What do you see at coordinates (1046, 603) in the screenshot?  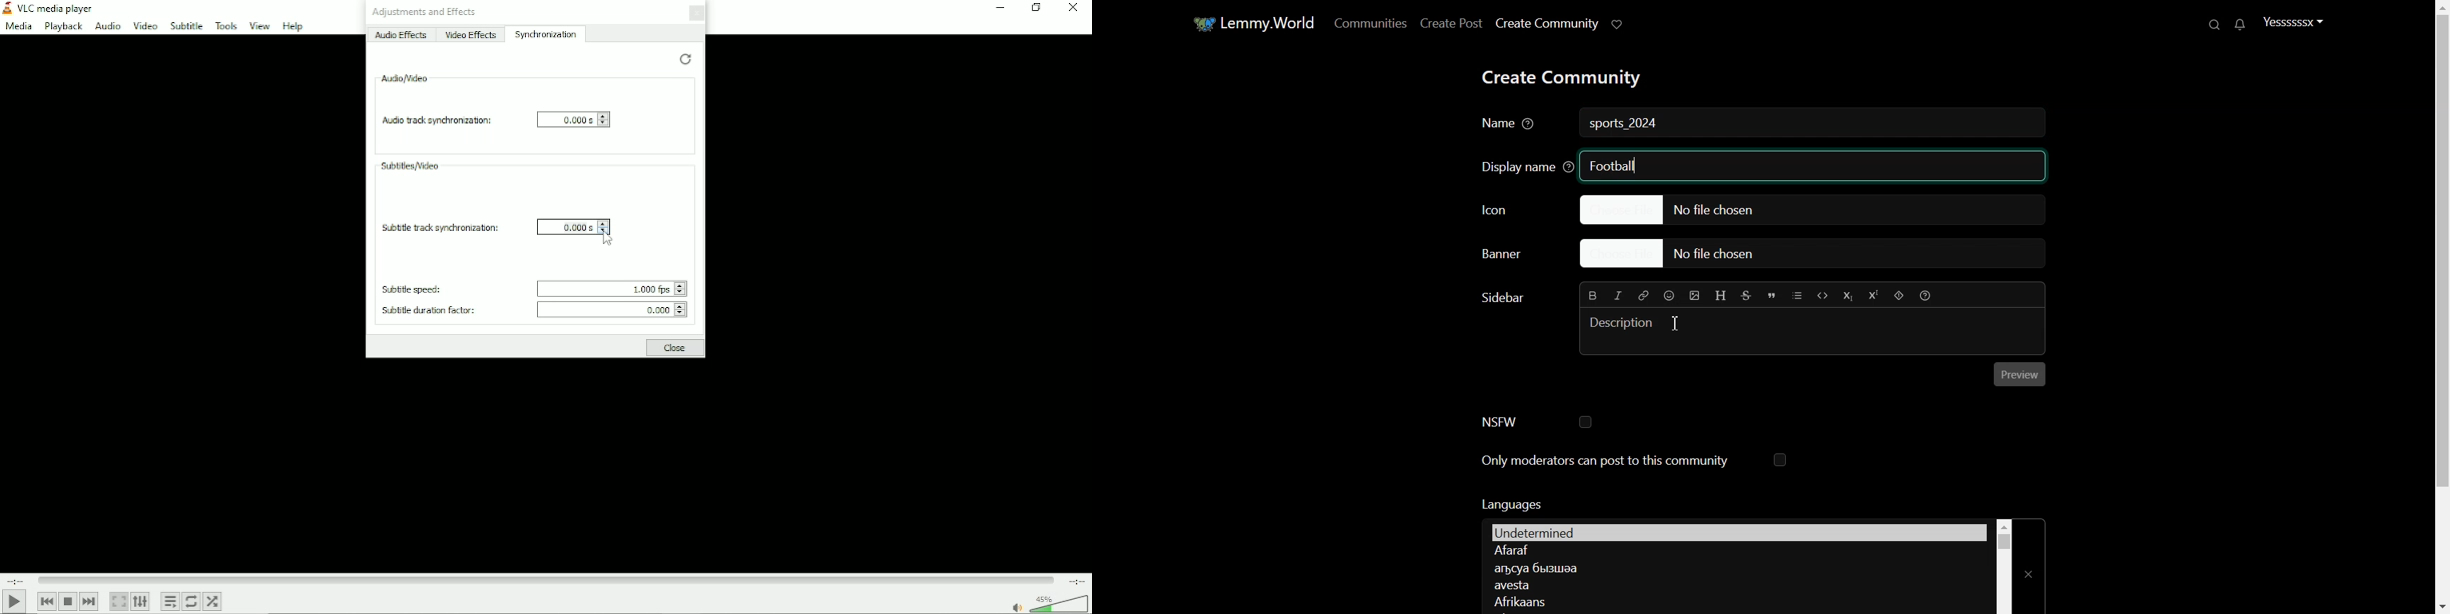 I see `Volume` at bounding box center [1046, 603].